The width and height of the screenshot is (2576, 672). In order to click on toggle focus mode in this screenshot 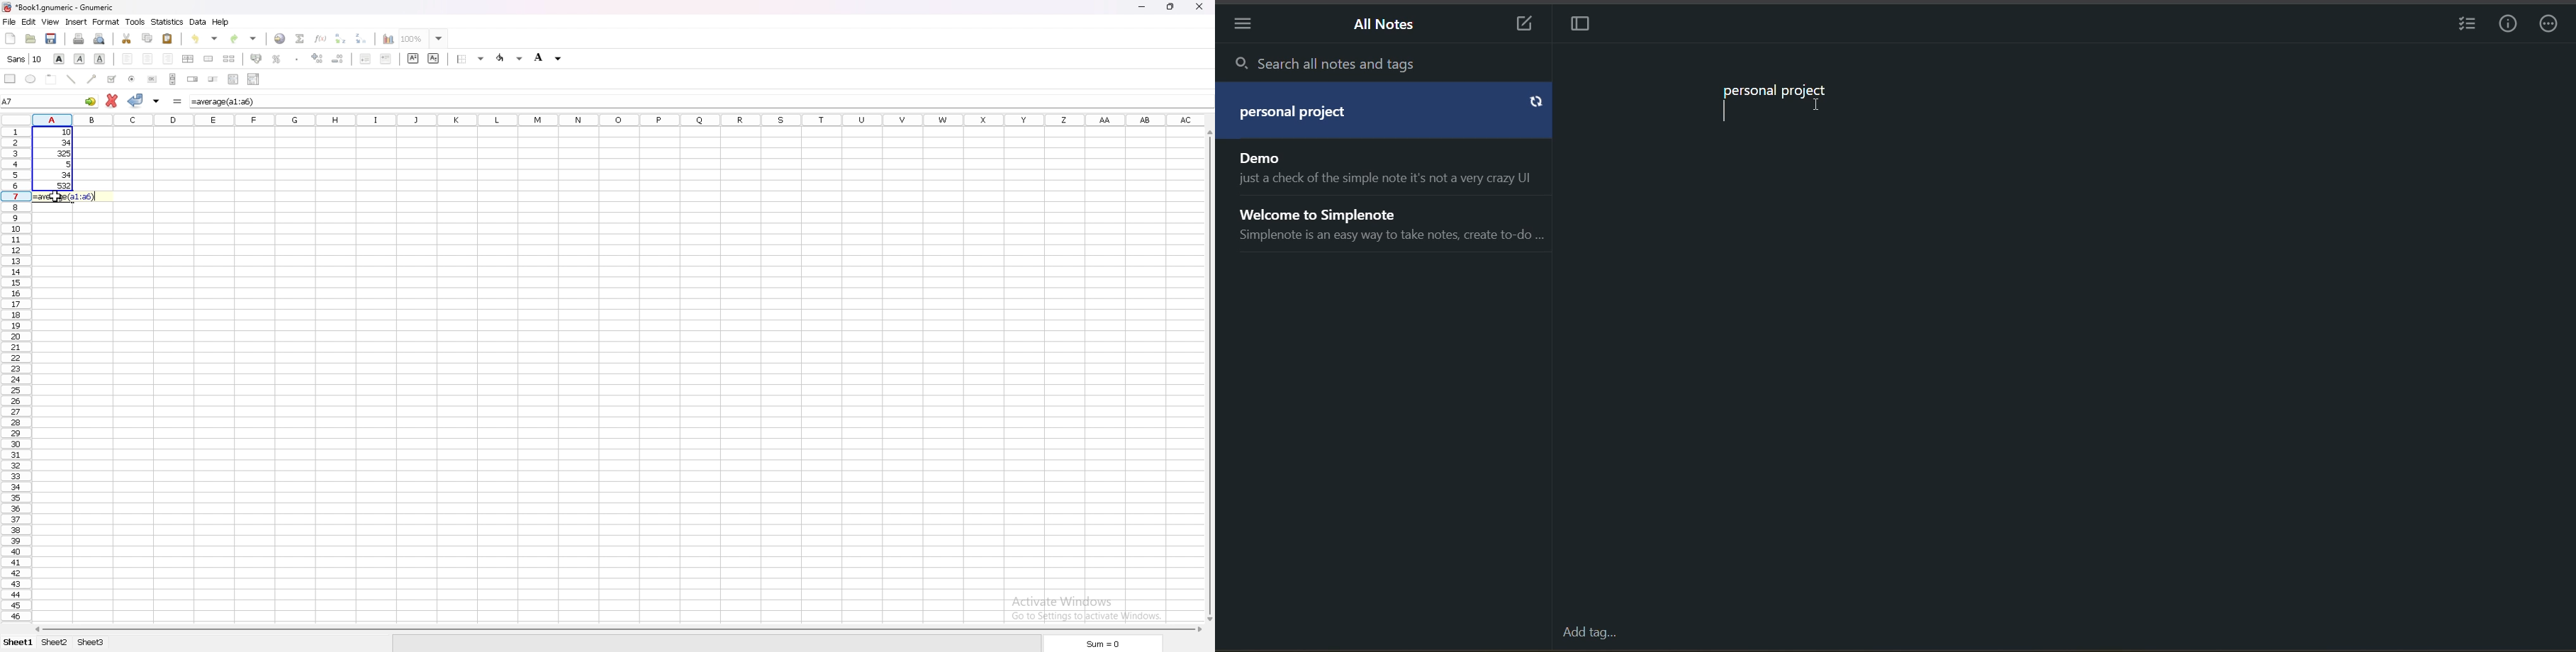, I will do `click(1581, 25)`.